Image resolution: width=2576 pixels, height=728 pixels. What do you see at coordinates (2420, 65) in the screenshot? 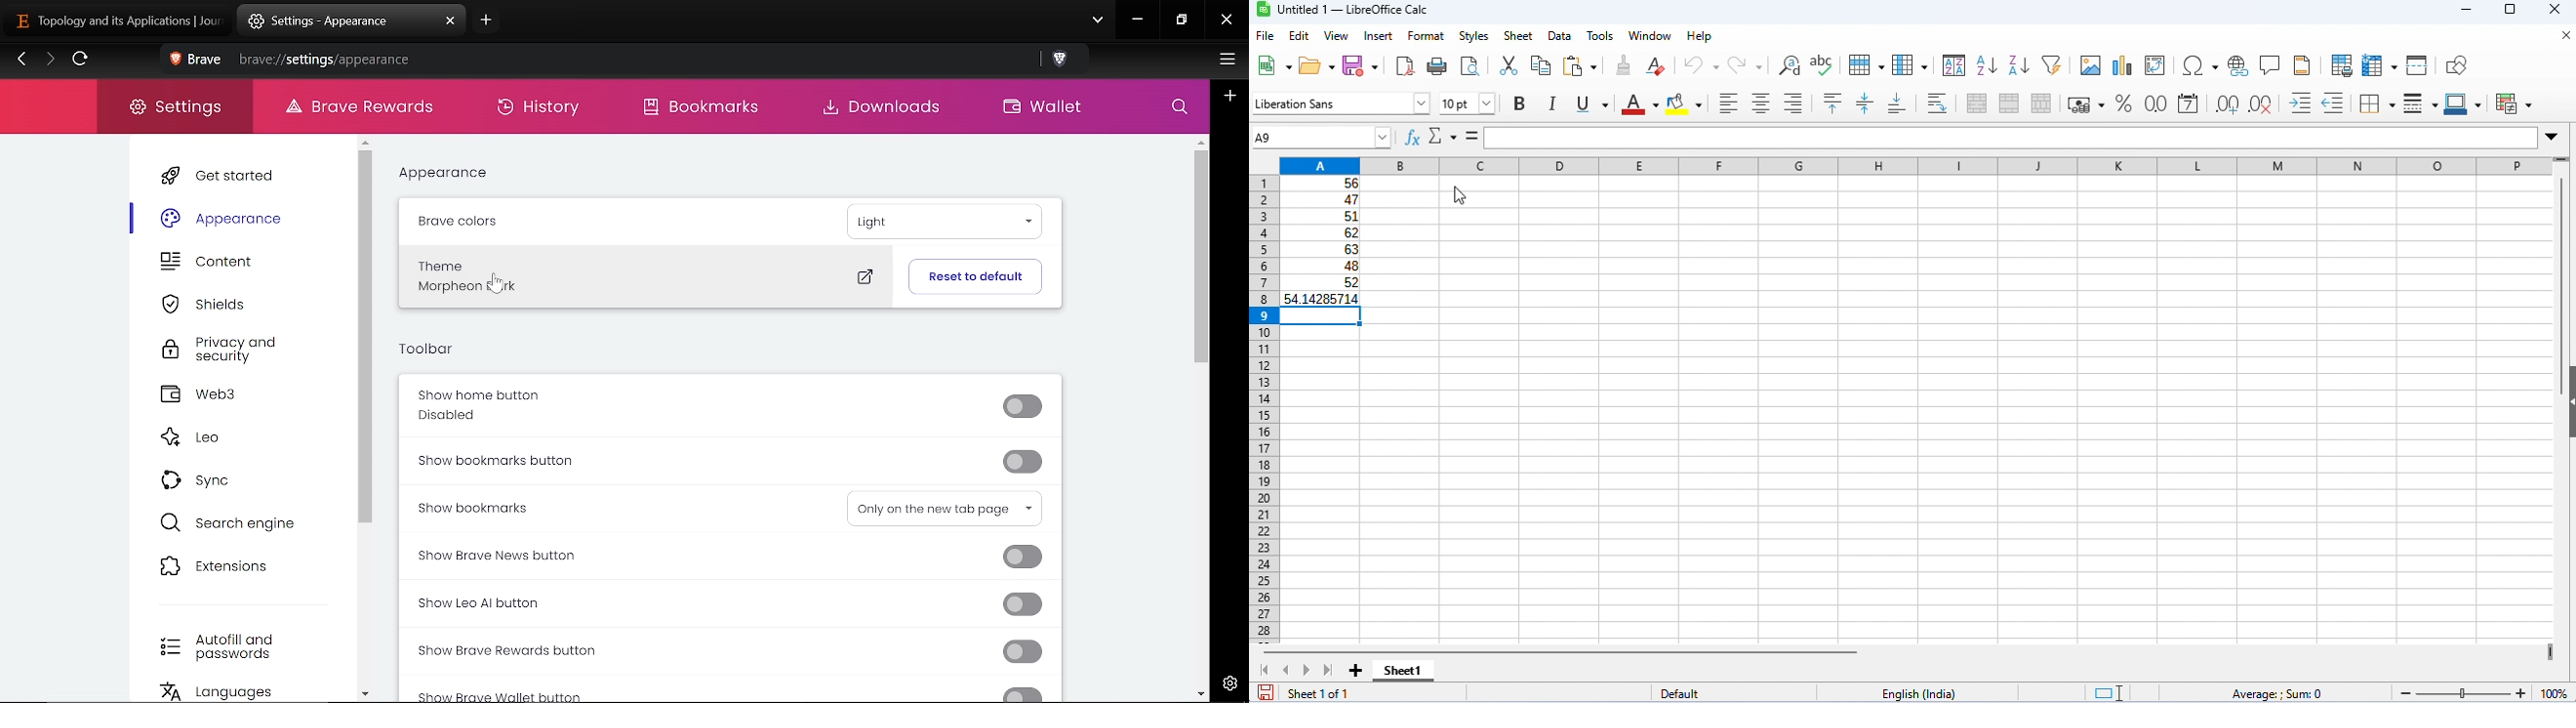
I see `split window` at bounding box center [2420, 65].